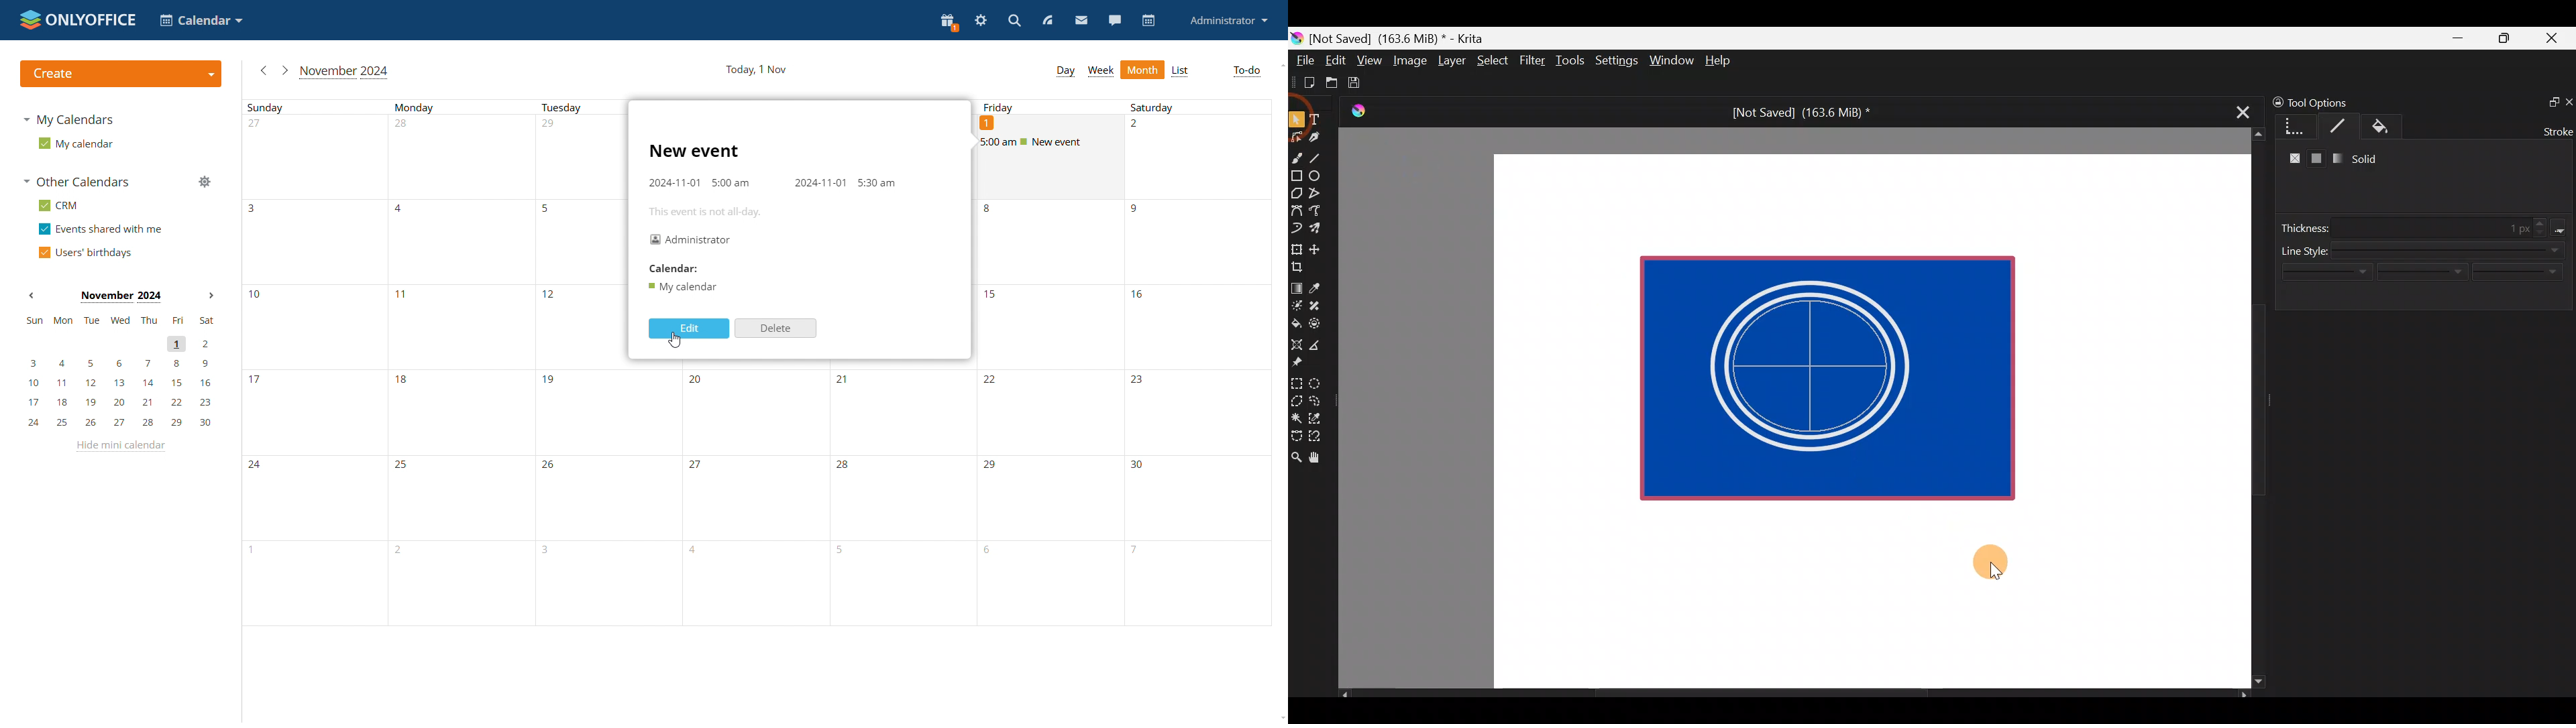 Image resolution: width=2576 pixels, height=728 pixels. Describe the element at coordinates (1335, 62) in the screenshot. I see `Edit` at that location.